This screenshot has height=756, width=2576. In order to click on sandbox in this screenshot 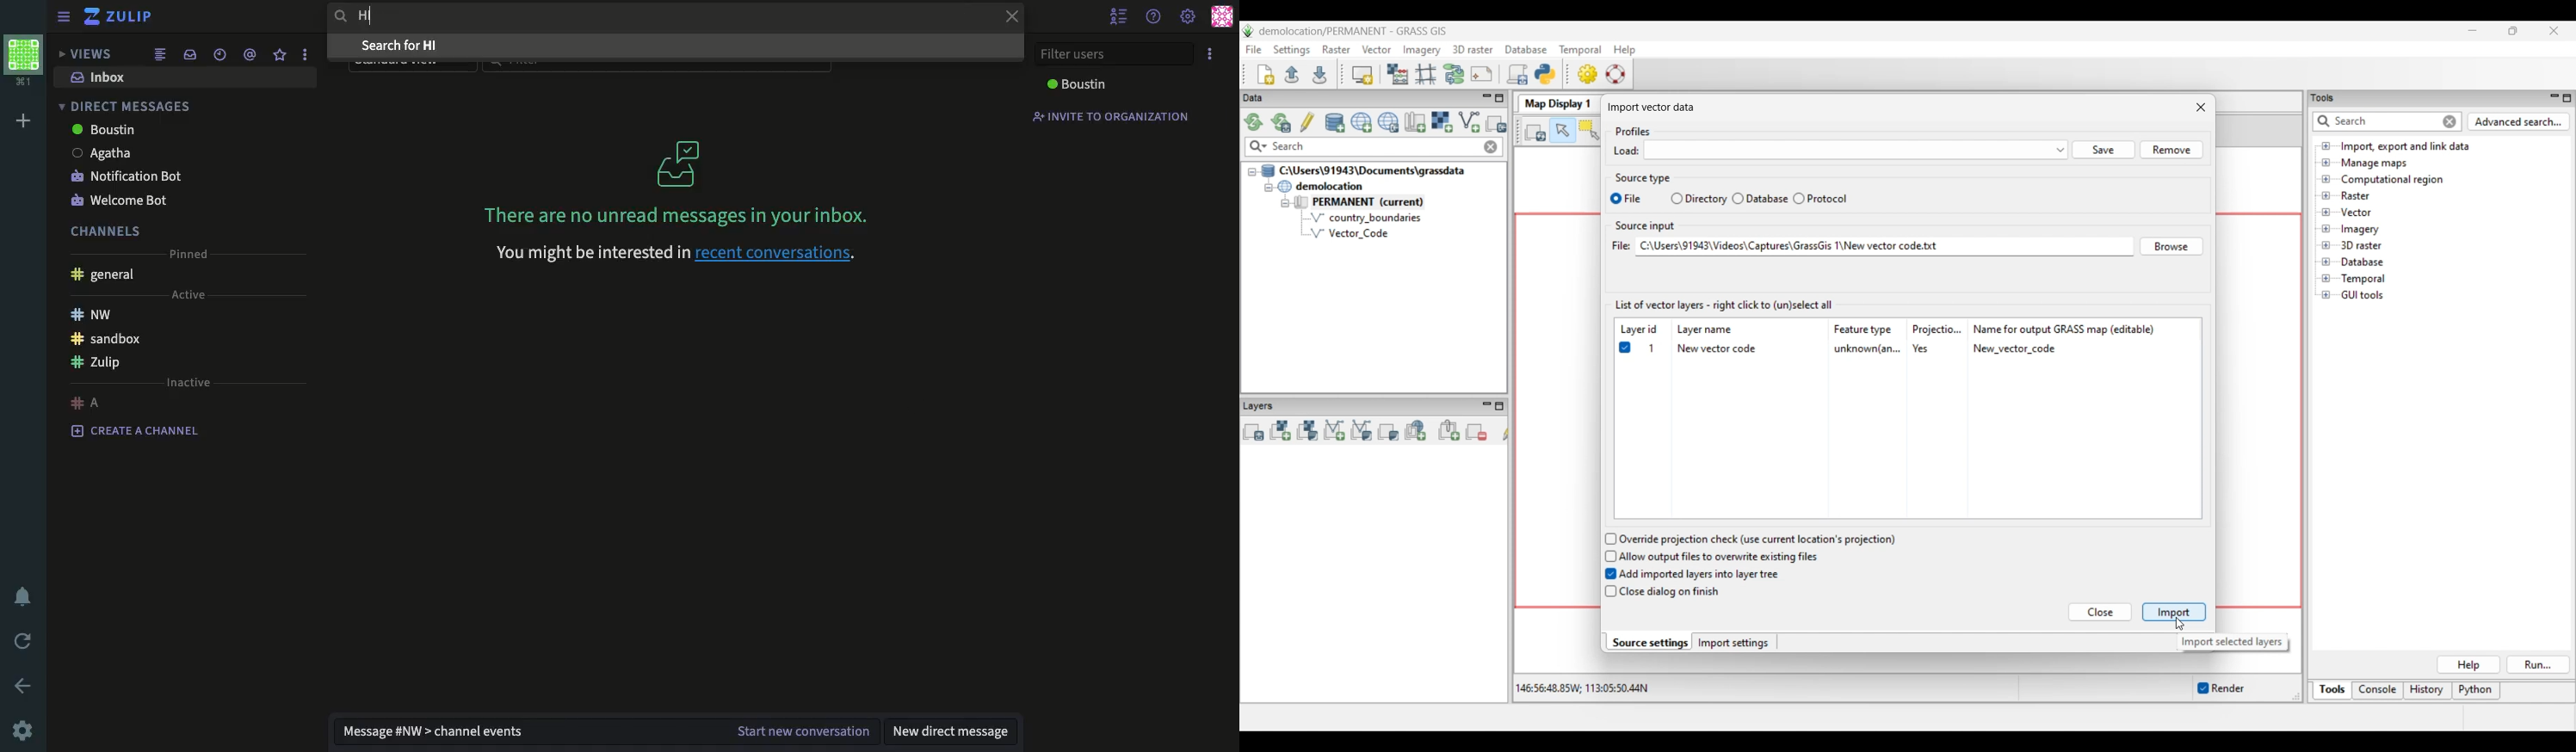, I will do `click(111, 341)`.